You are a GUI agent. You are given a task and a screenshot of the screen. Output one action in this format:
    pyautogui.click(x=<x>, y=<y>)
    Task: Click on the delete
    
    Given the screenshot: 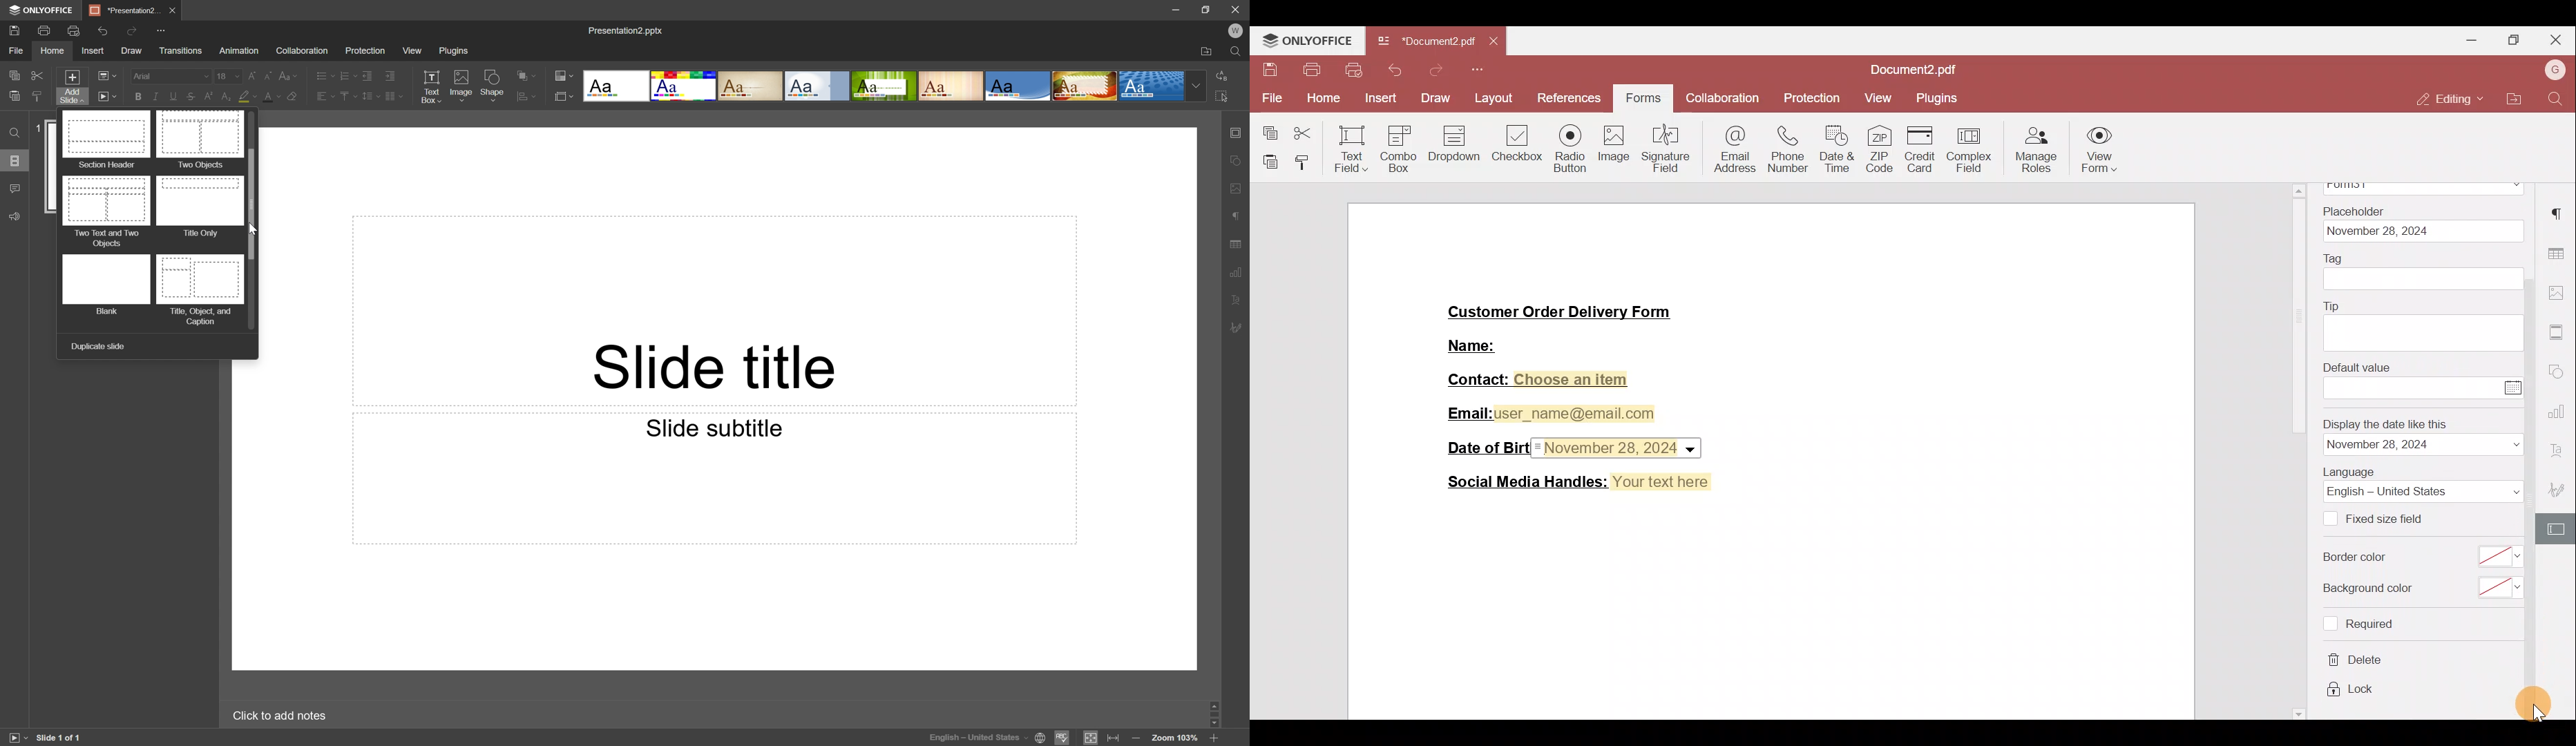 What is the action you would take?
    pyautogui.click(x=2358, y=660)
    